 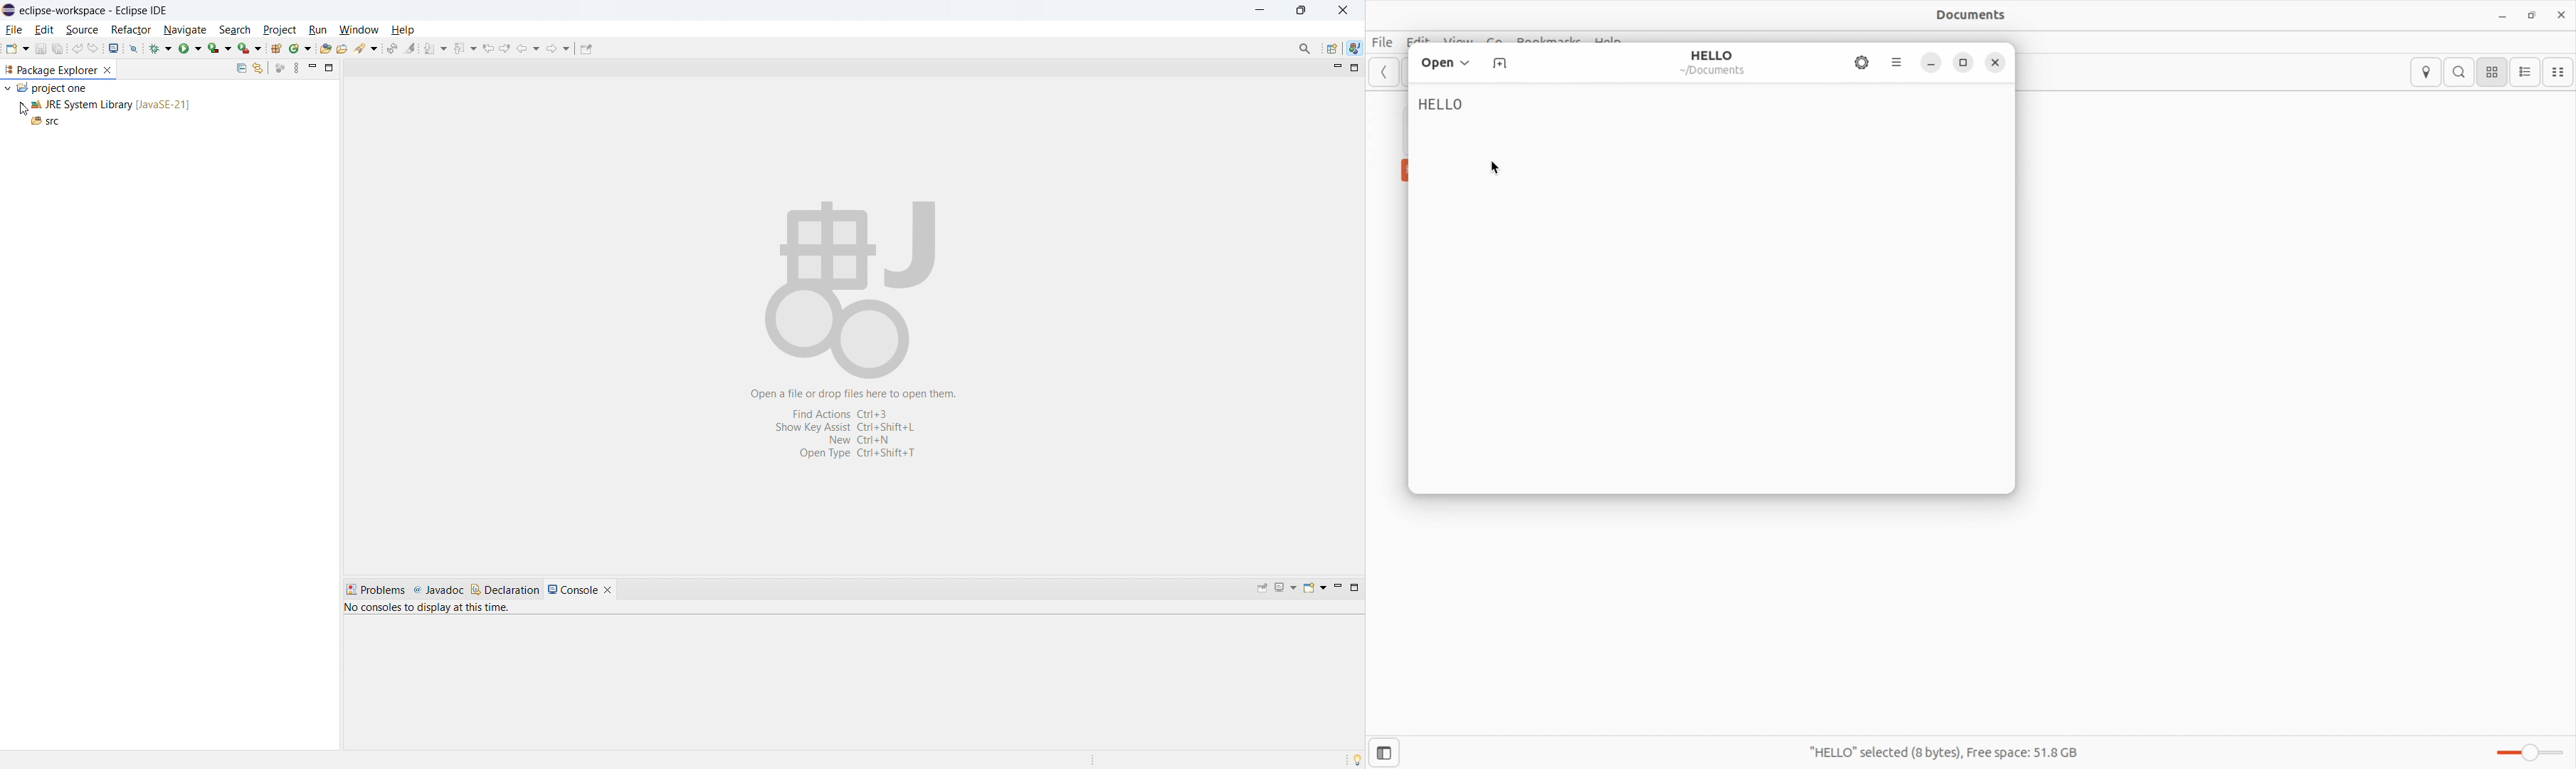 What do you see at coordinates (7, 87) in the screenshot?
I see `expand` at bounding box center [7, 87].